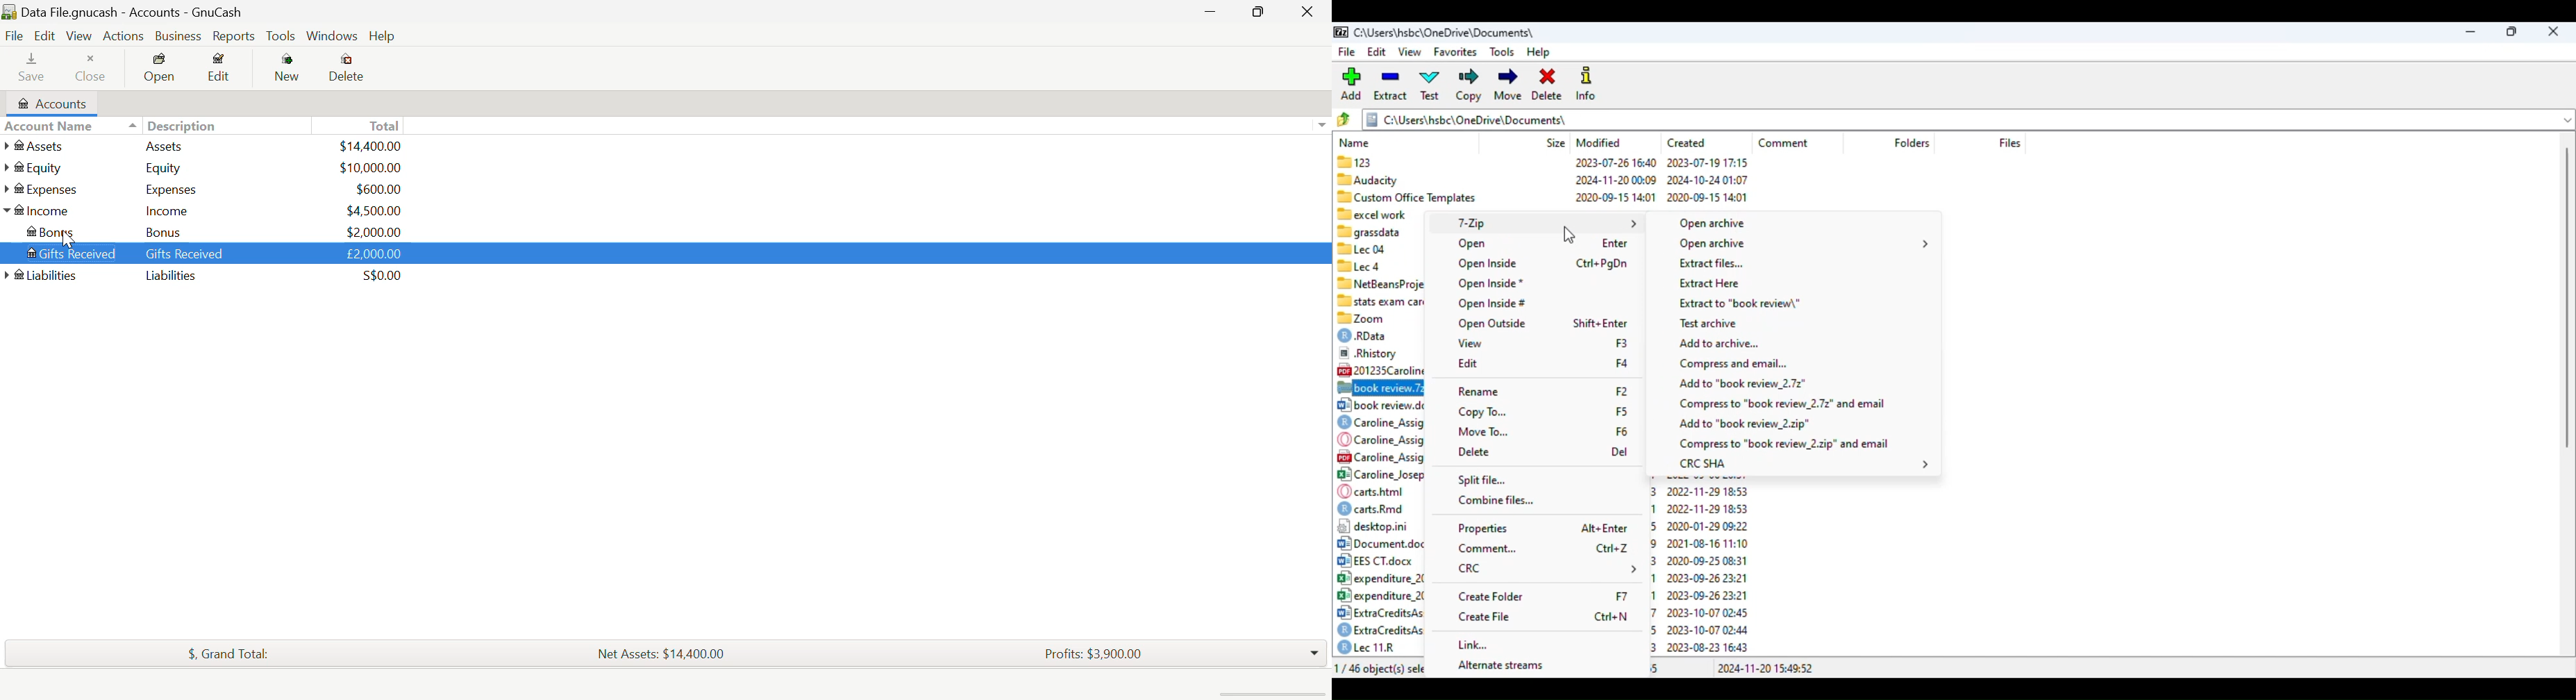 This screenshot has height=700, width=2576. Describe the element at coordinates (1213, 11) in the screenshot. I see `Restore Down` at that location.